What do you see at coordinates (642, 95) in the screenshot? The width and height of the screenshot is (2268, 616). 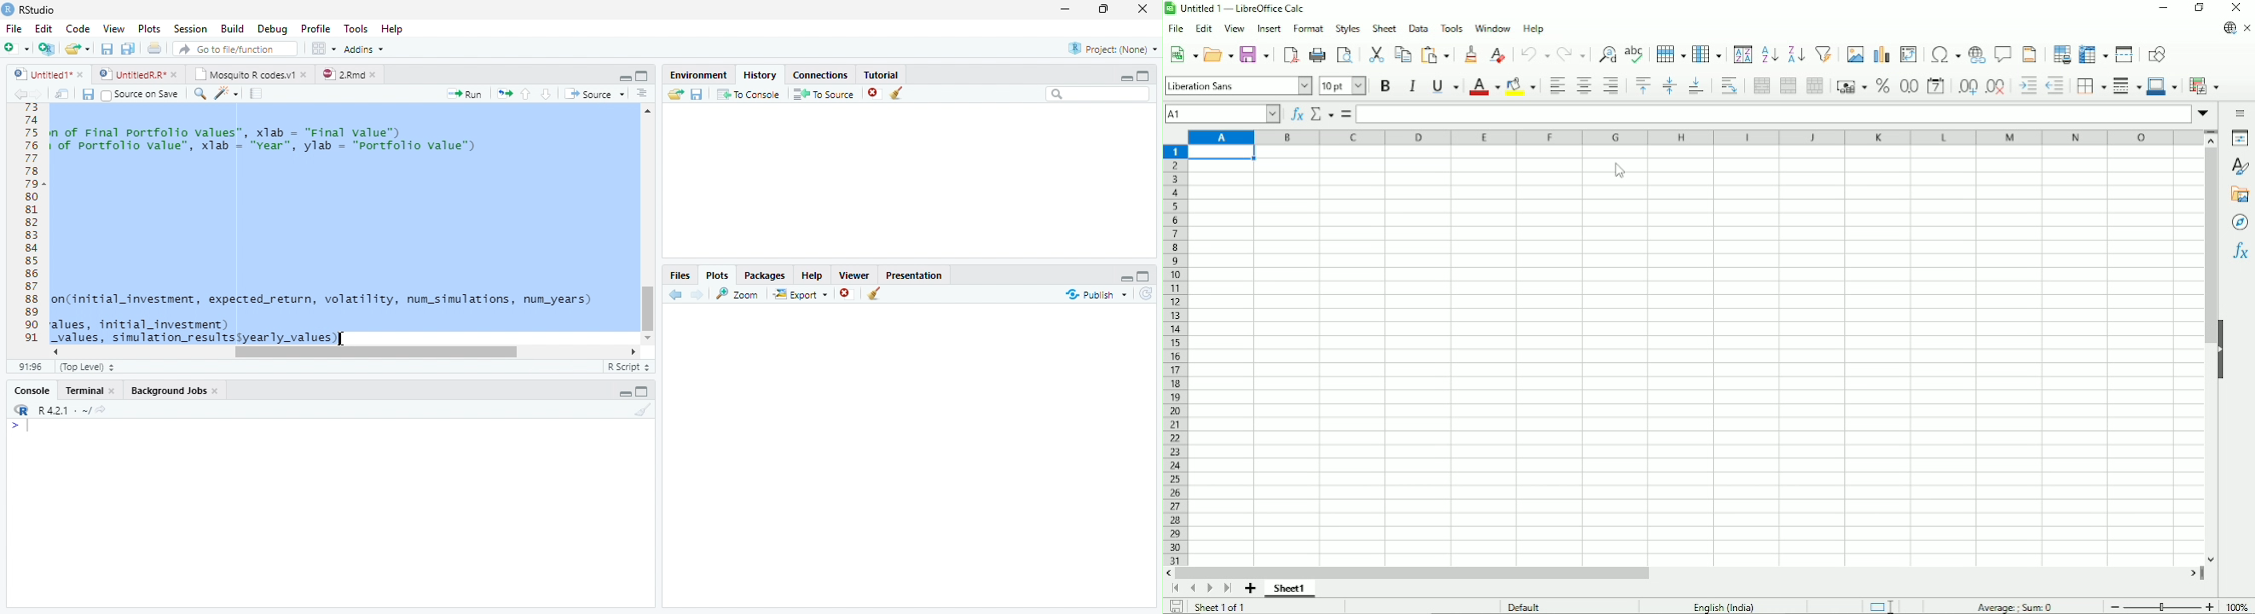 I see `Show document outline` at bounding box center [642, 95].